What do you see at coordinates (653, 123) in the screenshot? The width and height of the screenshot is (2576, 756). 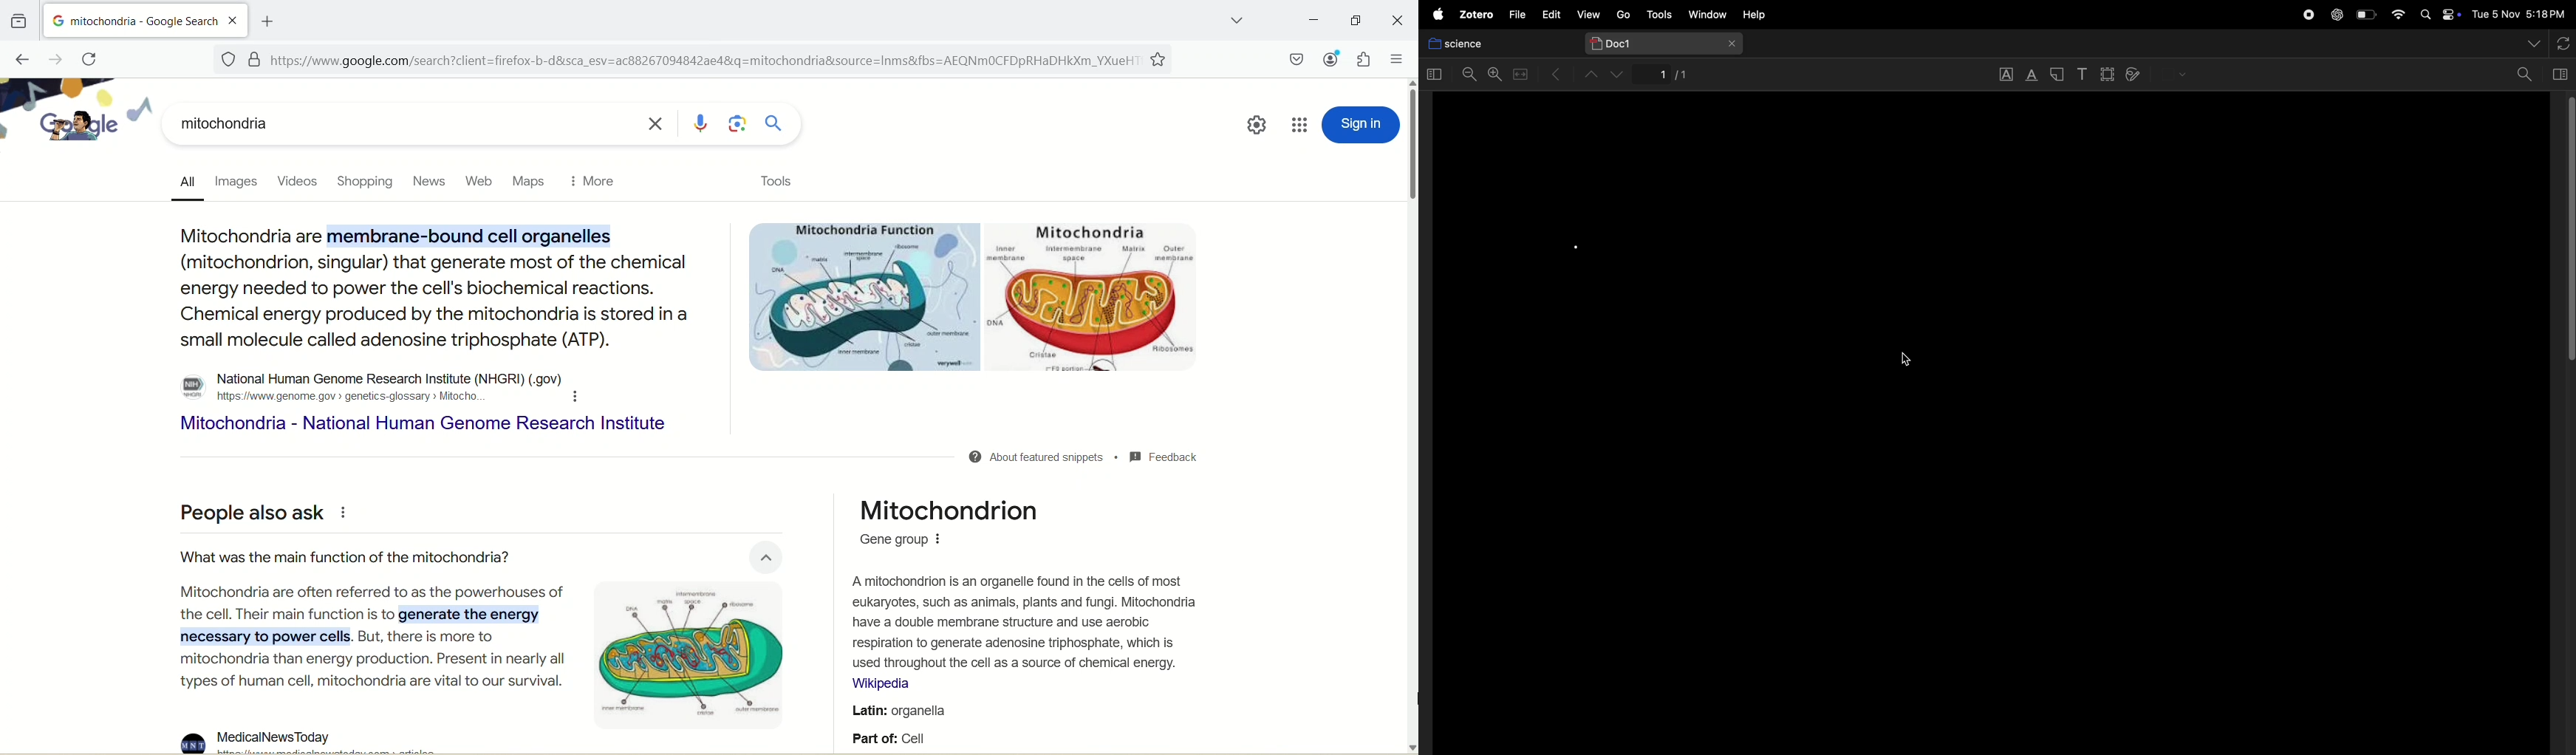 I see `close` at bounding box center [653, 123].